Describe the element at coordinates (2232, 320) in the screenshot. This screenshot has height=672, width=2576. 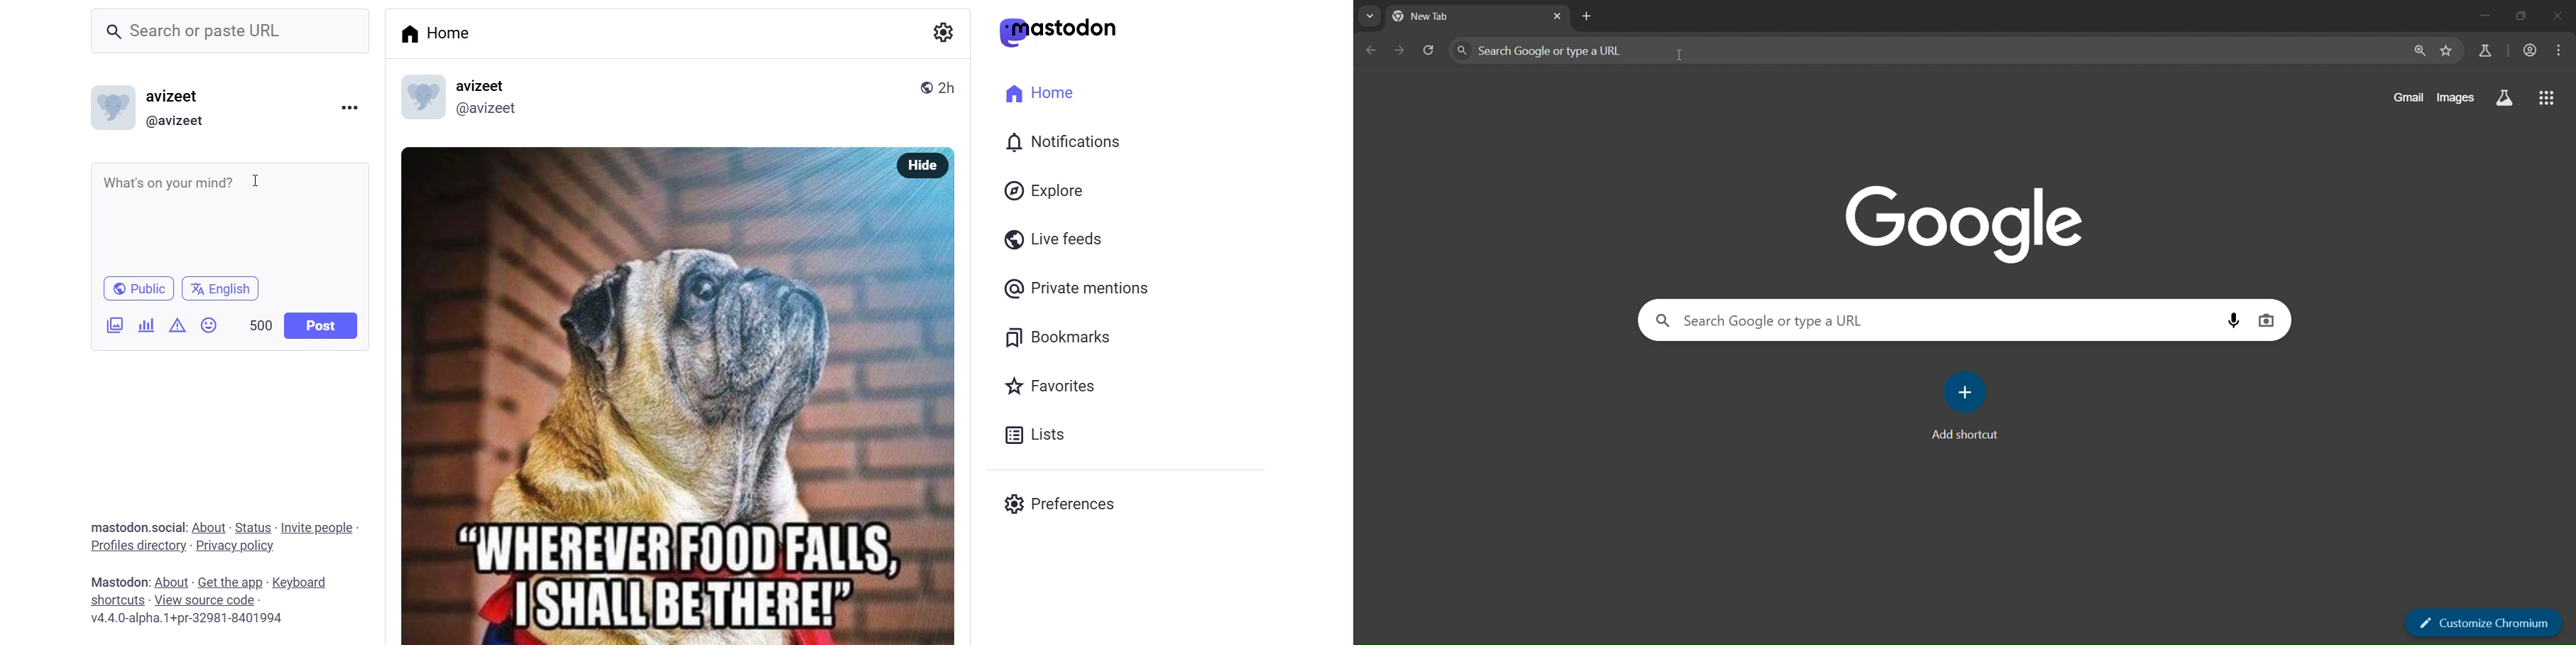
I see `voice search` at that location.